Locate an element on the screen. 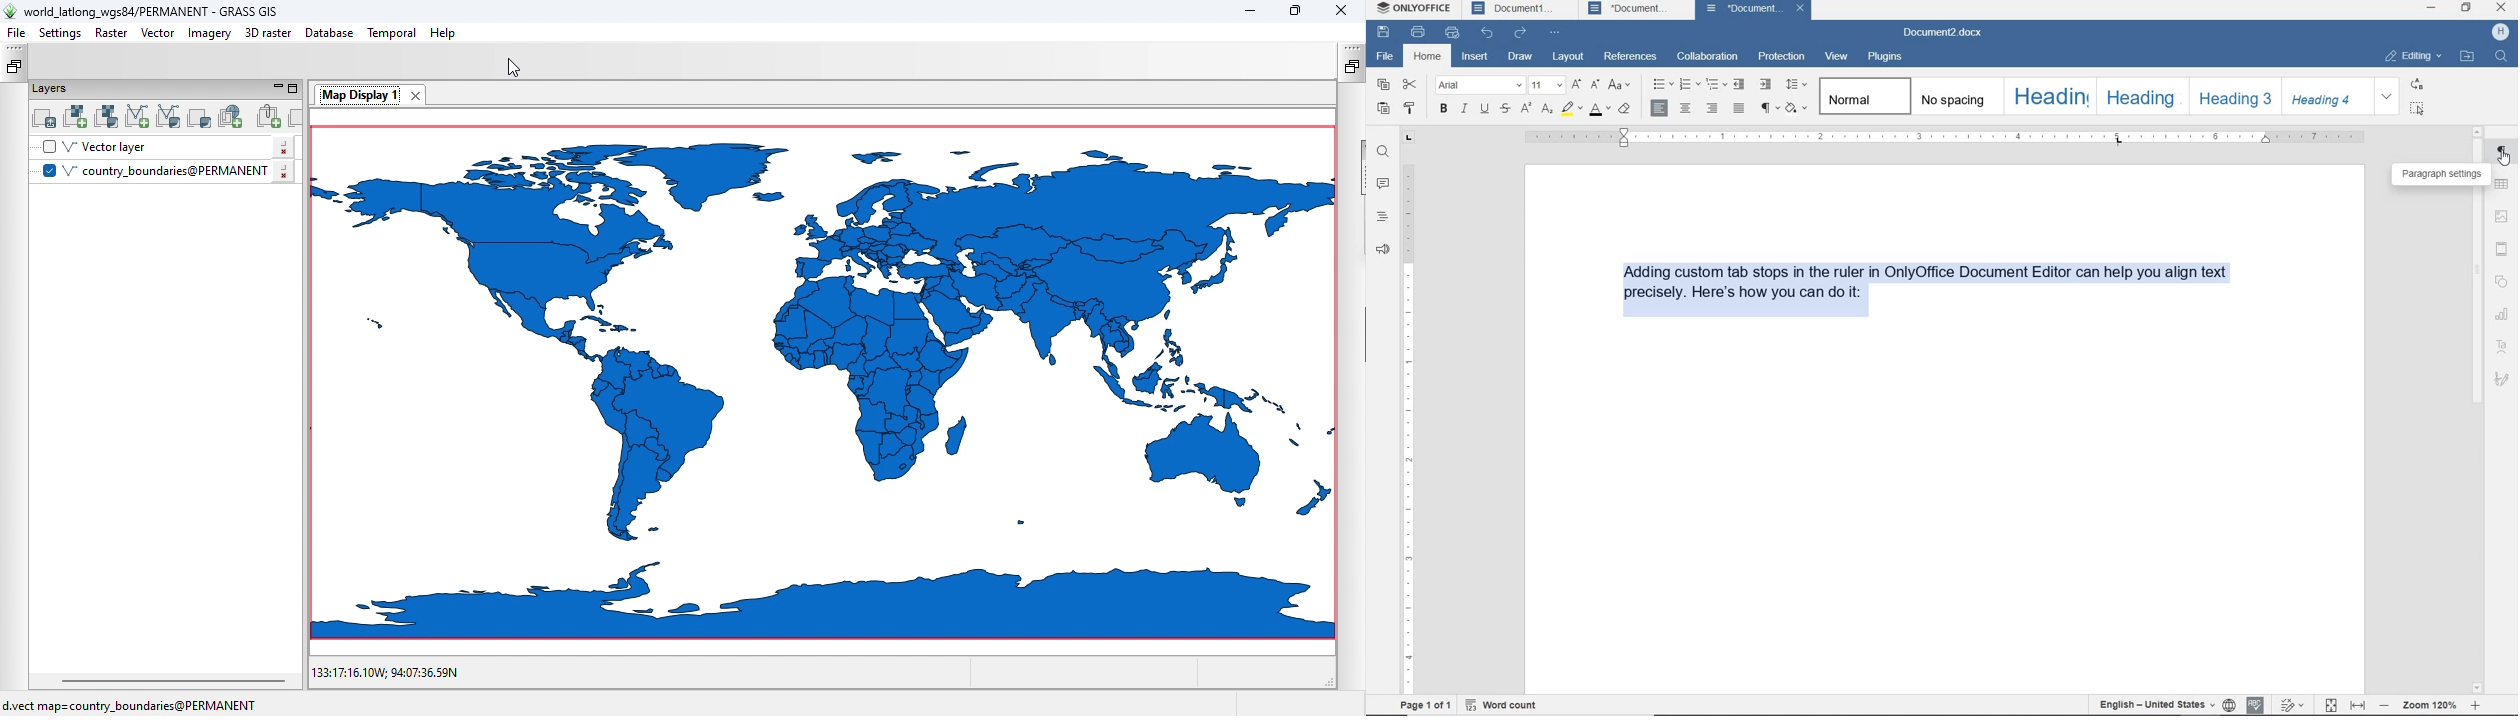 The image size is (2520, 728). strikethrough is located at coordinates (1506, 109).